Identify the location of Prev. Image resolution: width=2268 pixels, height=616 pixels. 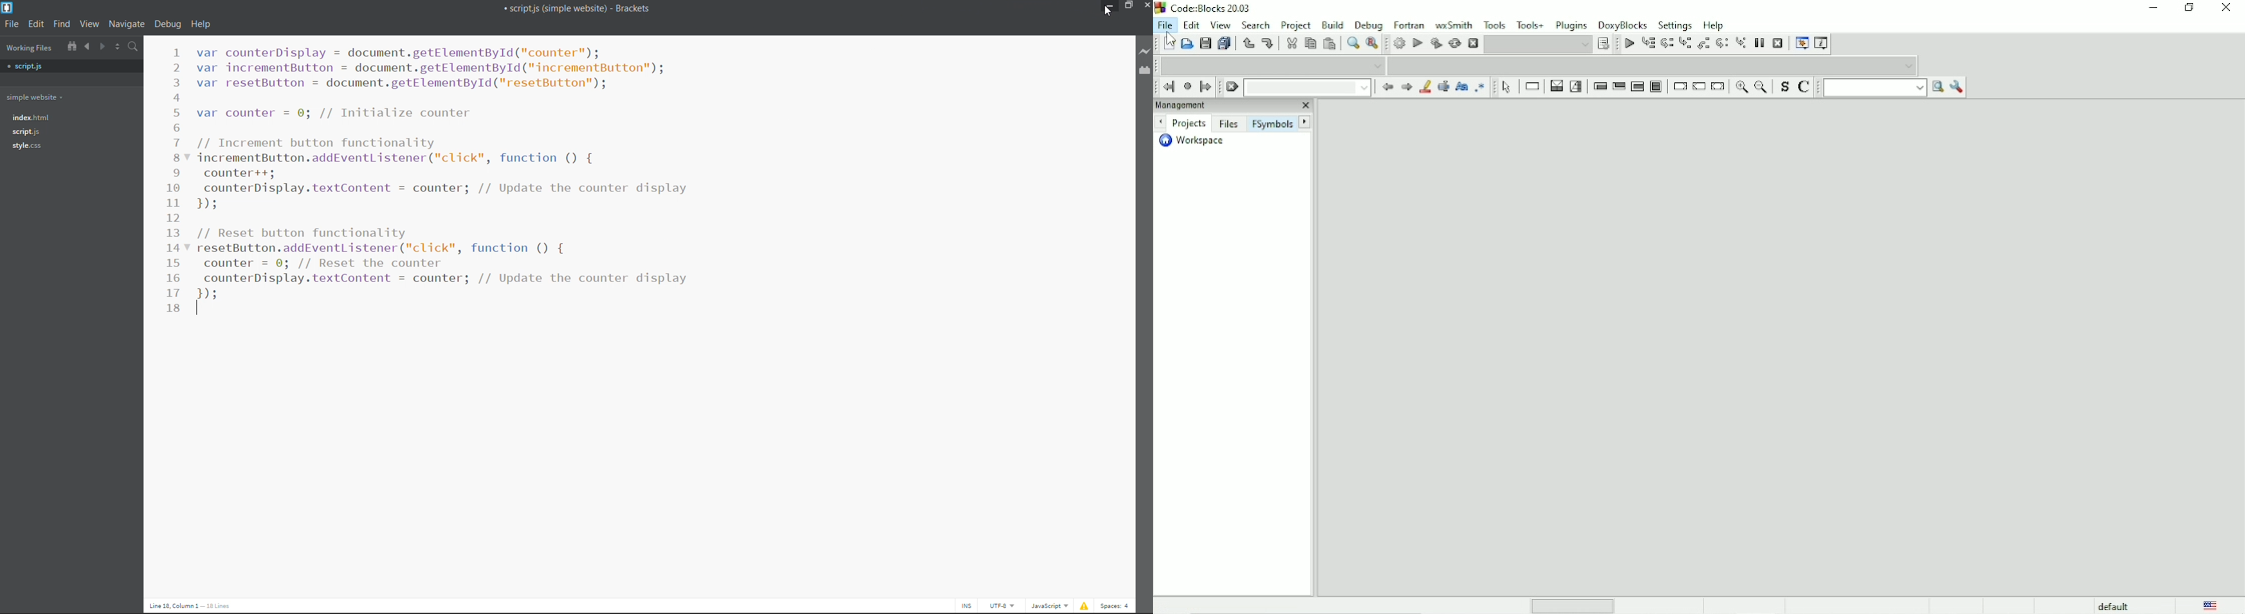
(1163, 122).